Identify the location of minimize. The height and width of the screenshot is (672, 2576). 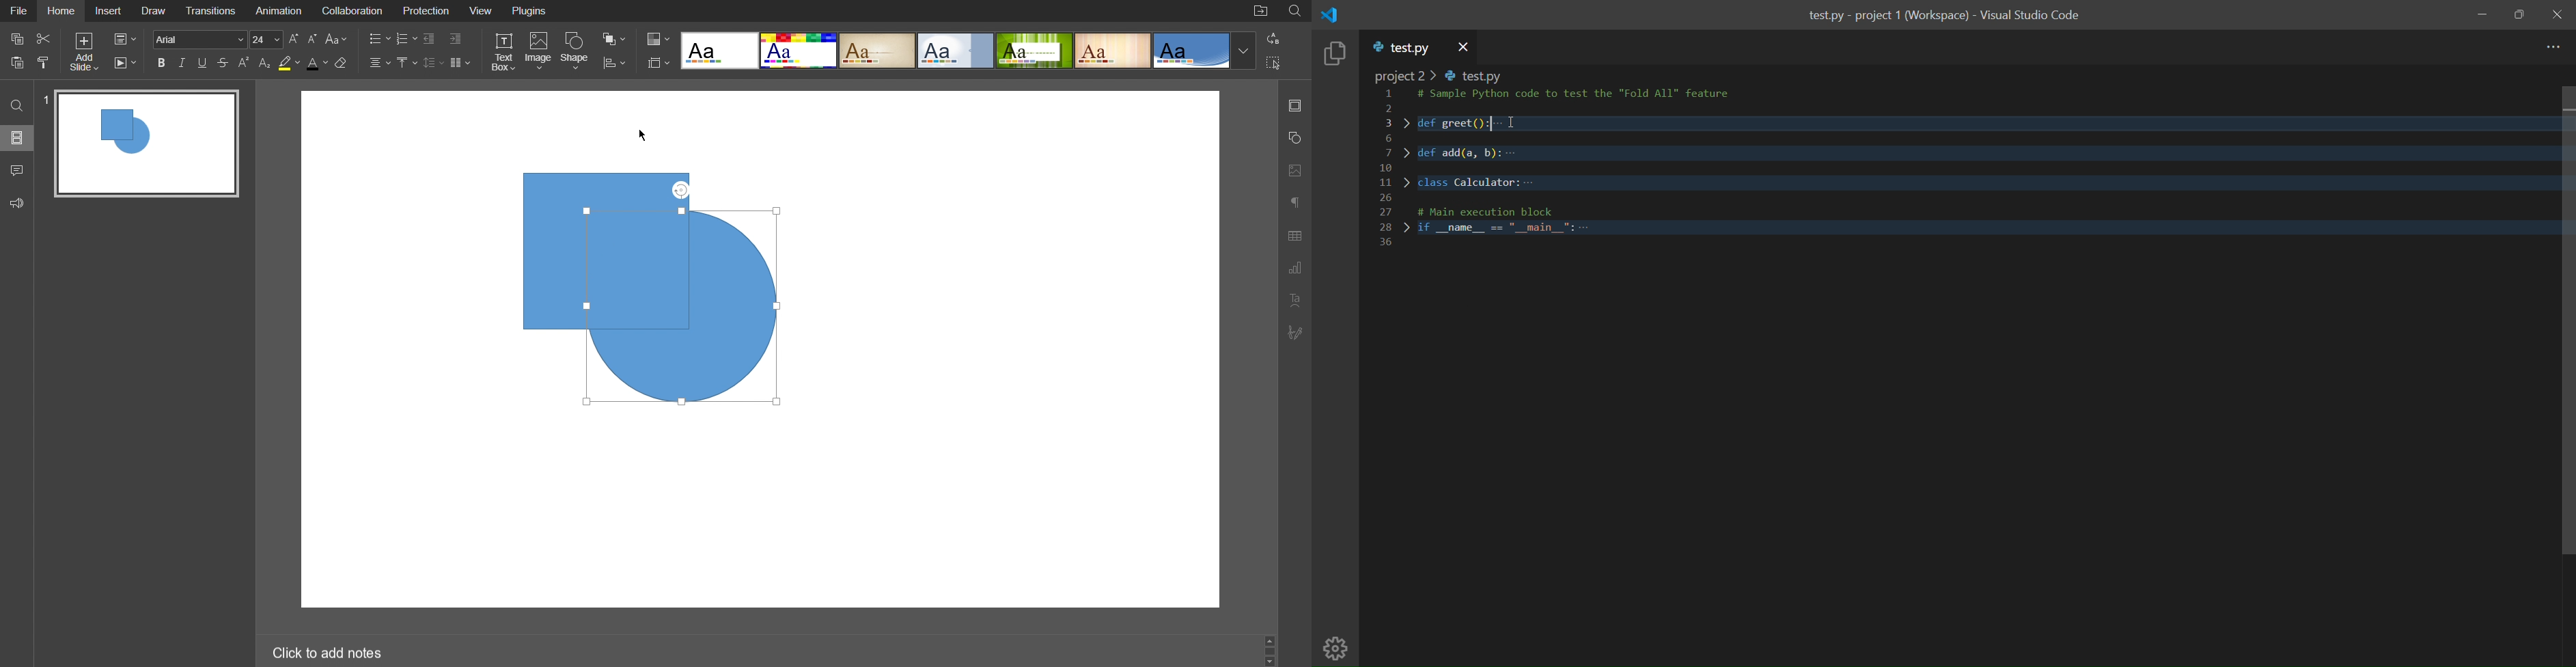
(2483, 16).